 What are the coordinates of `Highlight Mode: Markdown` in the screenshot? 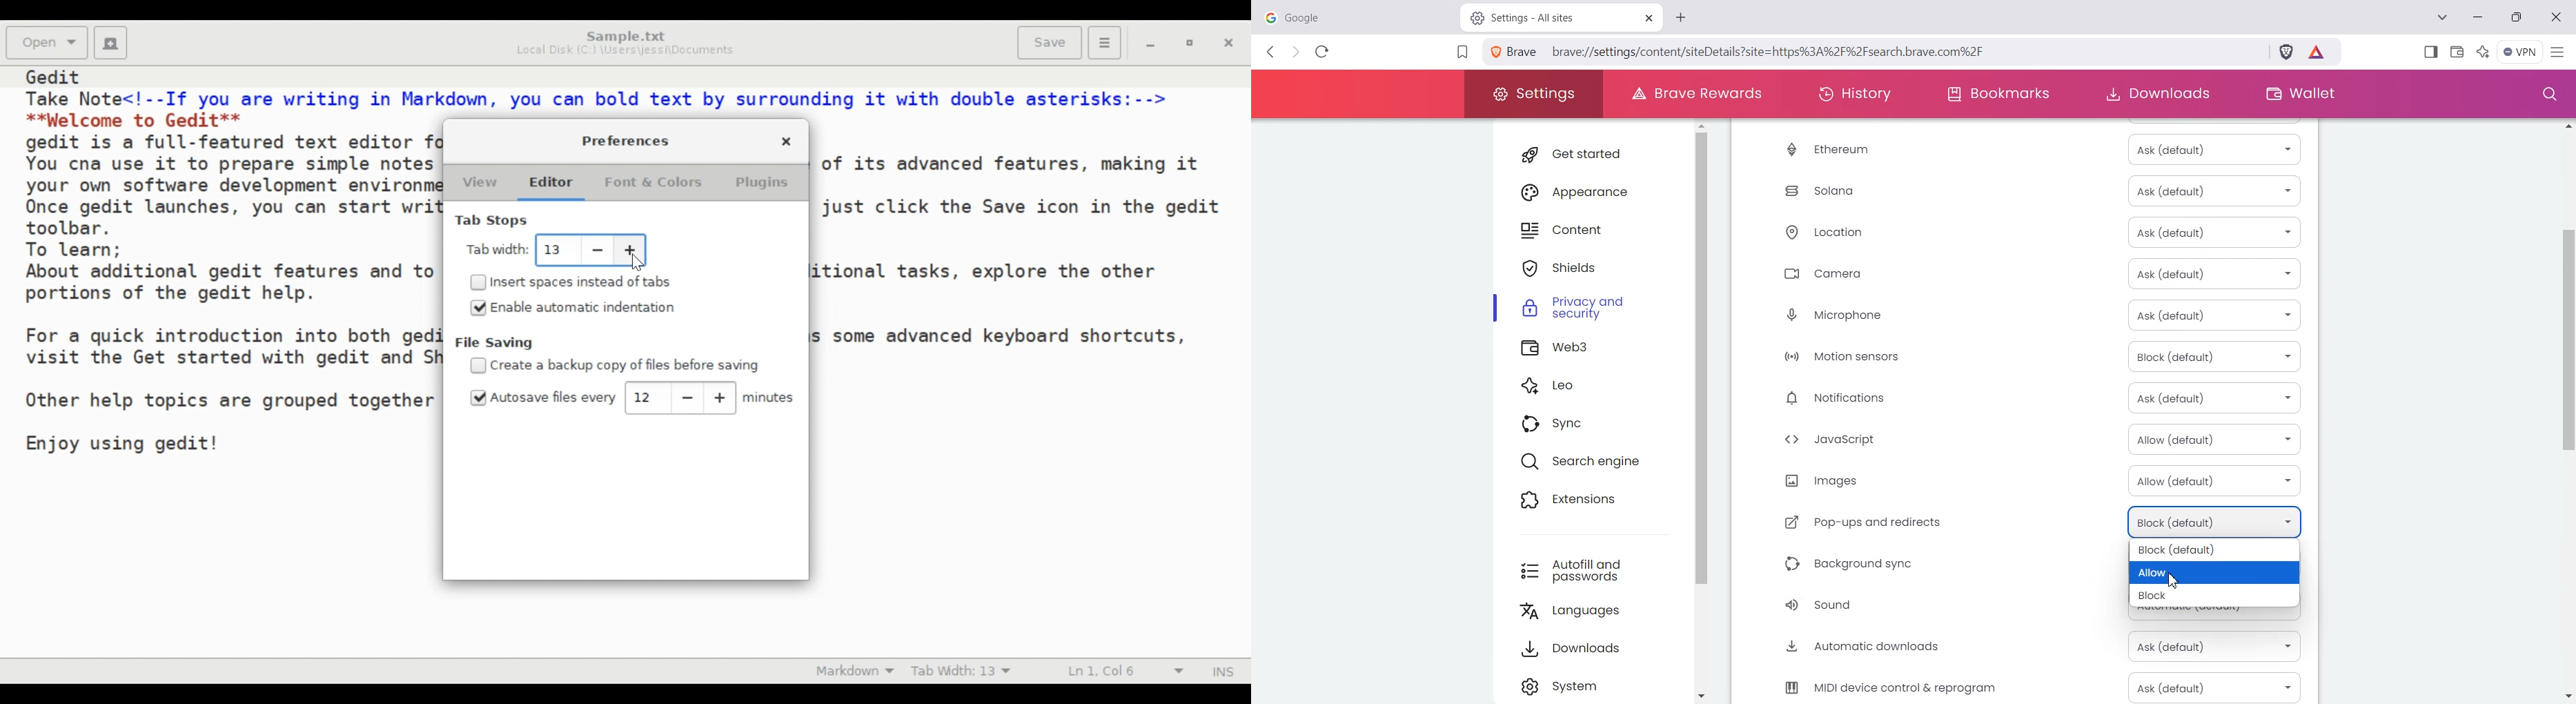 It's located at (860, 670).